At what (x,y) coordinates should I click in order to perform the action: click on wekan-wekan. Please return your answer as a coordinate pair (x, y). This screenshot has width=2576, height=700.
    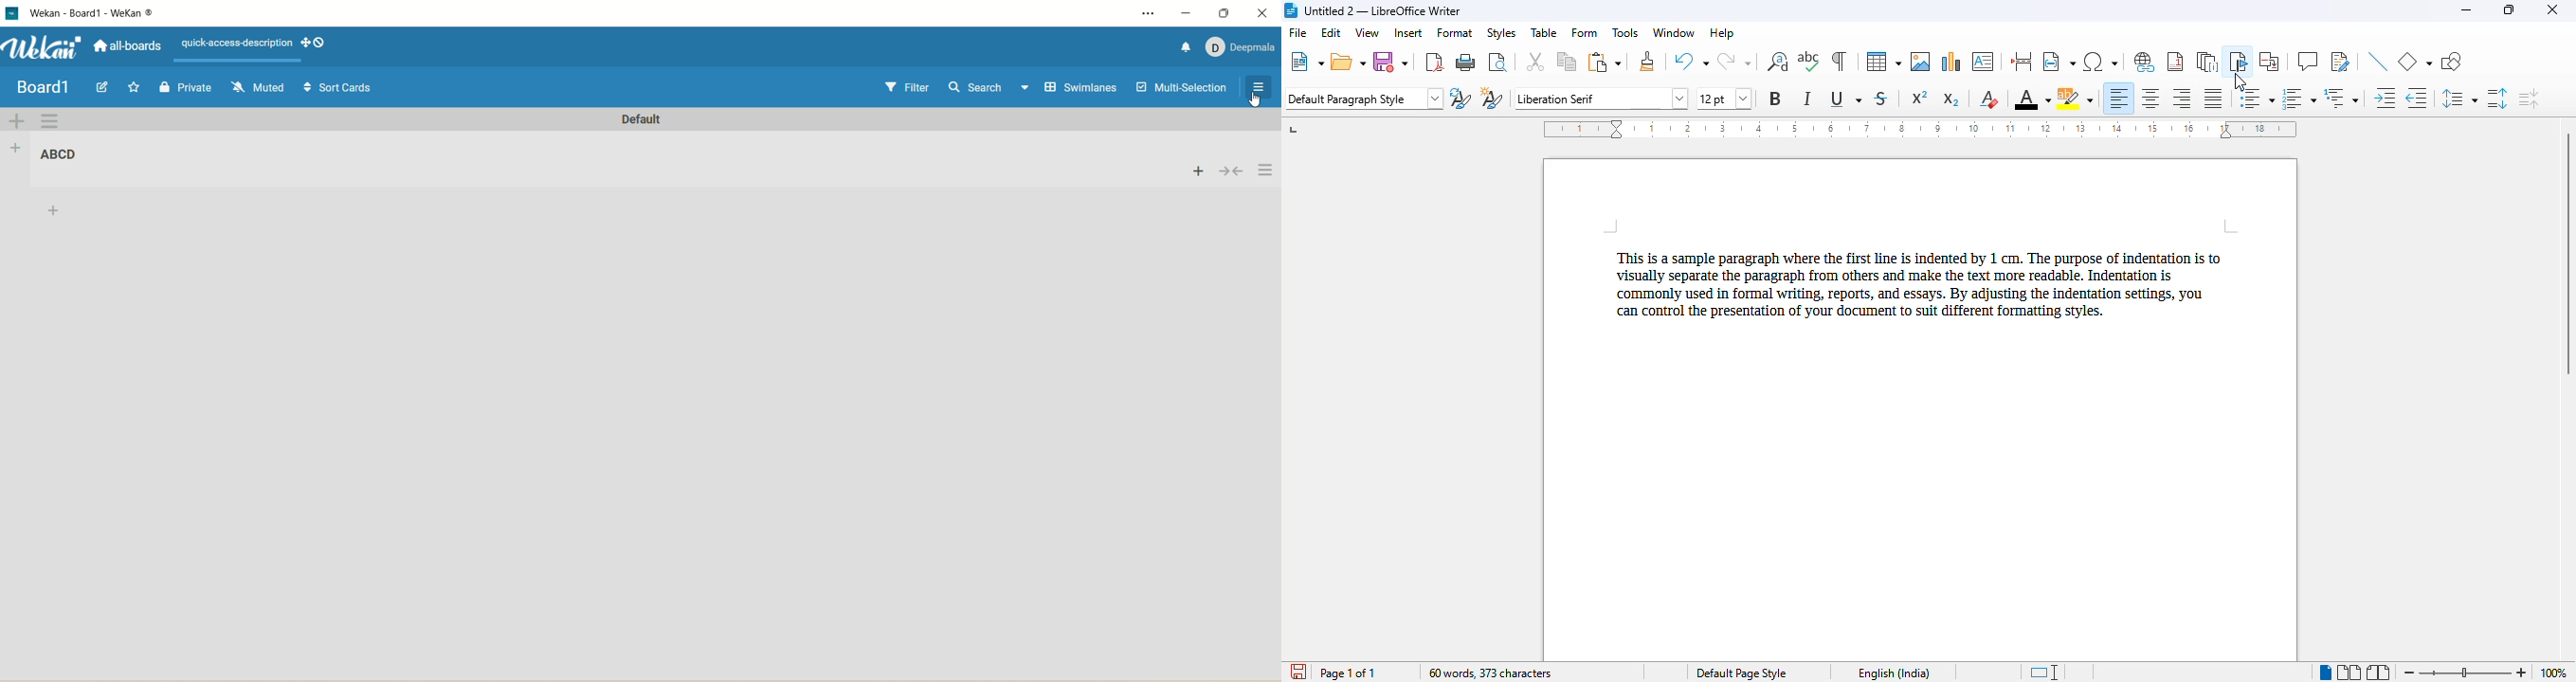
    Looking at the image, I should click on (91, 13).